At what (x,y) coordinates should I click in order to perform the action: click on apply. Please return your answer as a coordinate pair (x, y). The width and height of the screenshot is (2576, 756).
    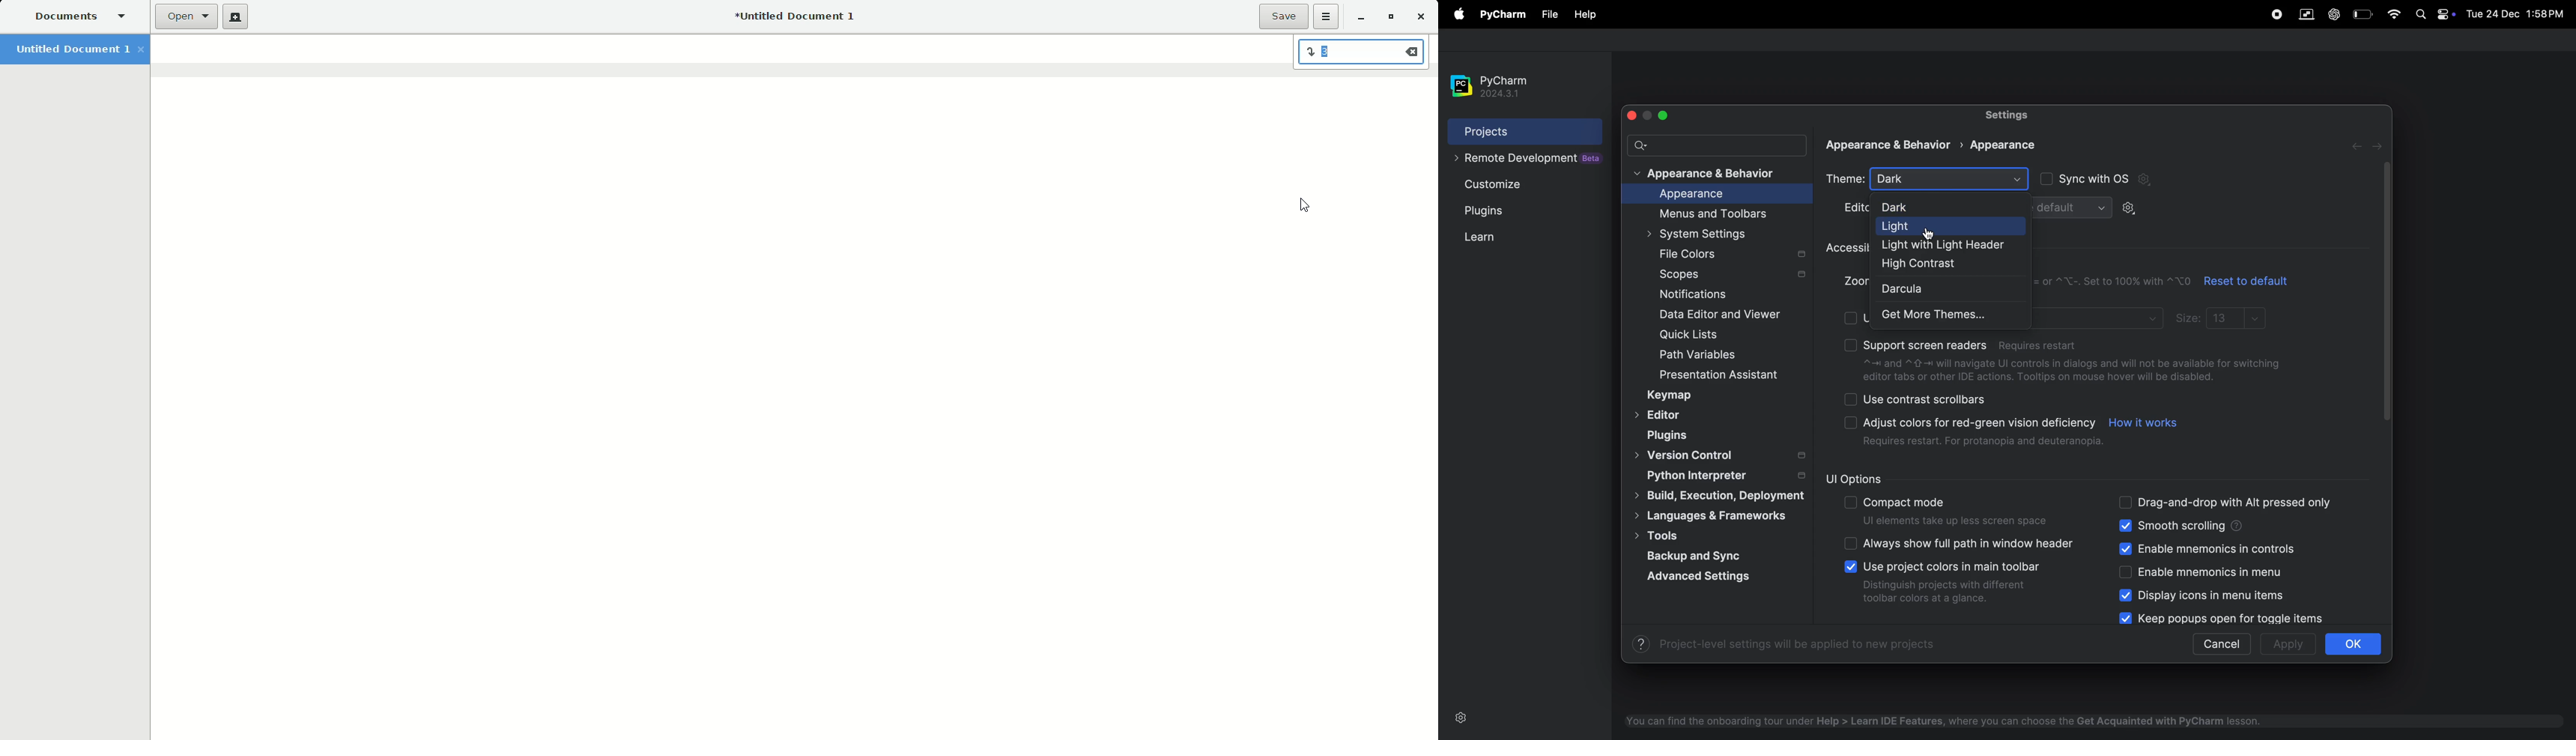
    Looking at the image, I should click on (2285, 646).